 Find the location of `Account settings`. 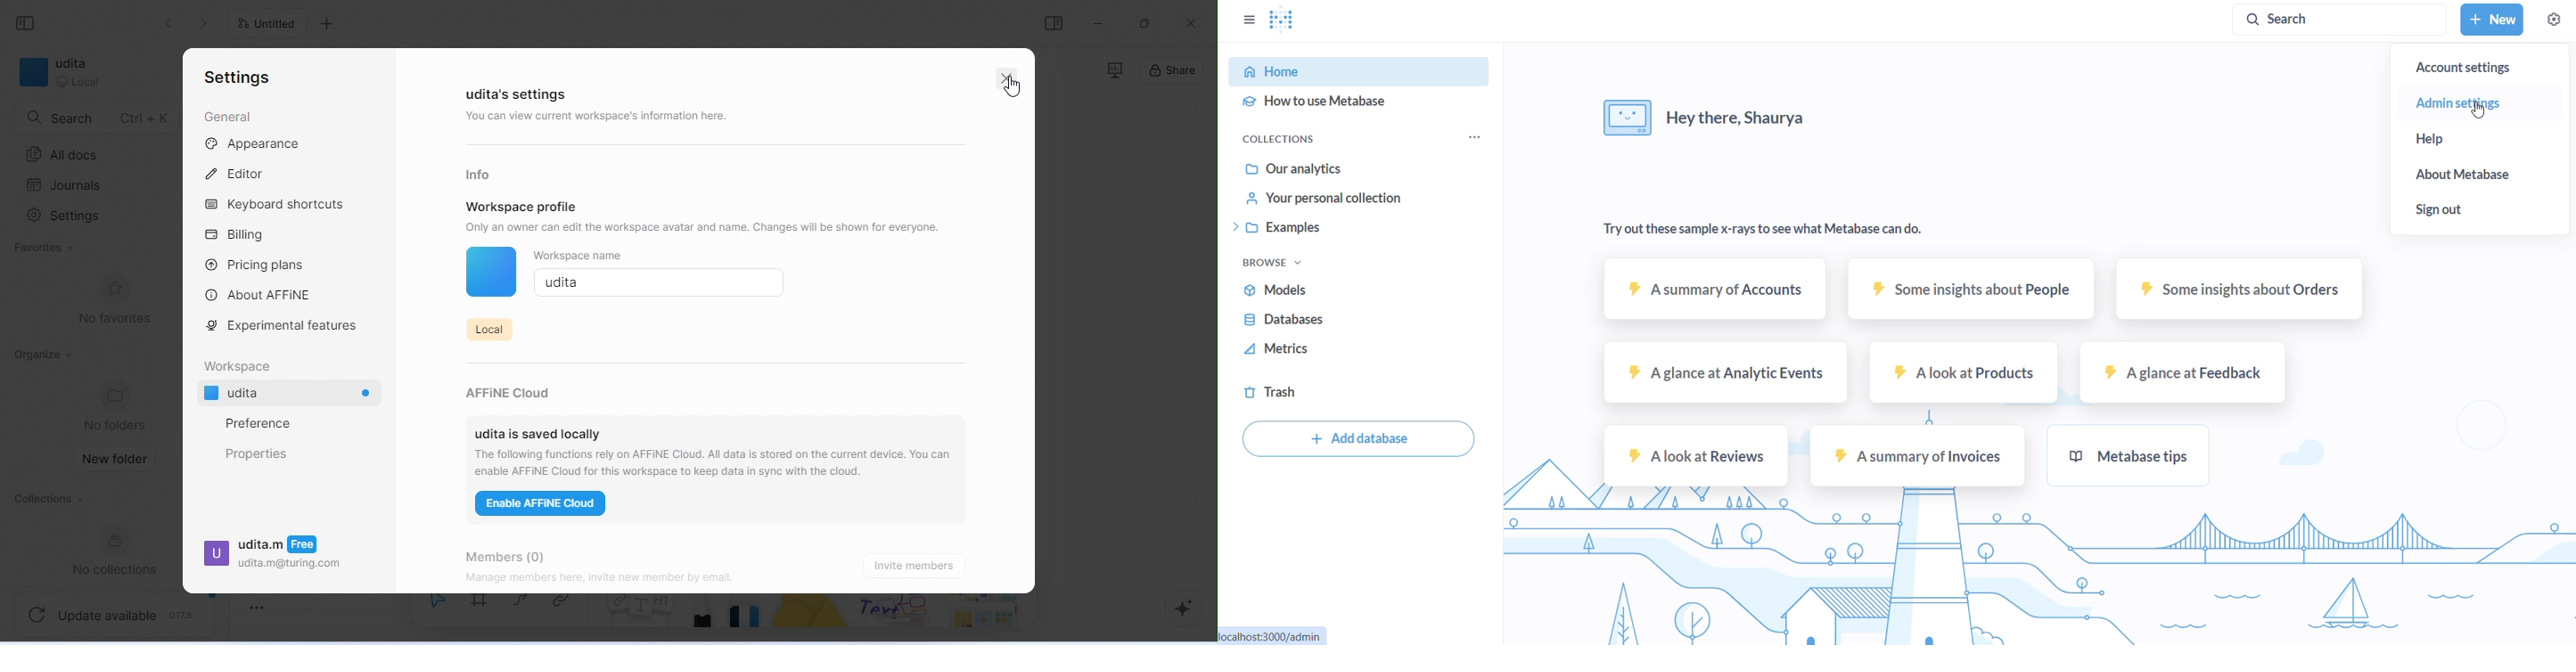

Account settings is located at coordinates (2488, 68).